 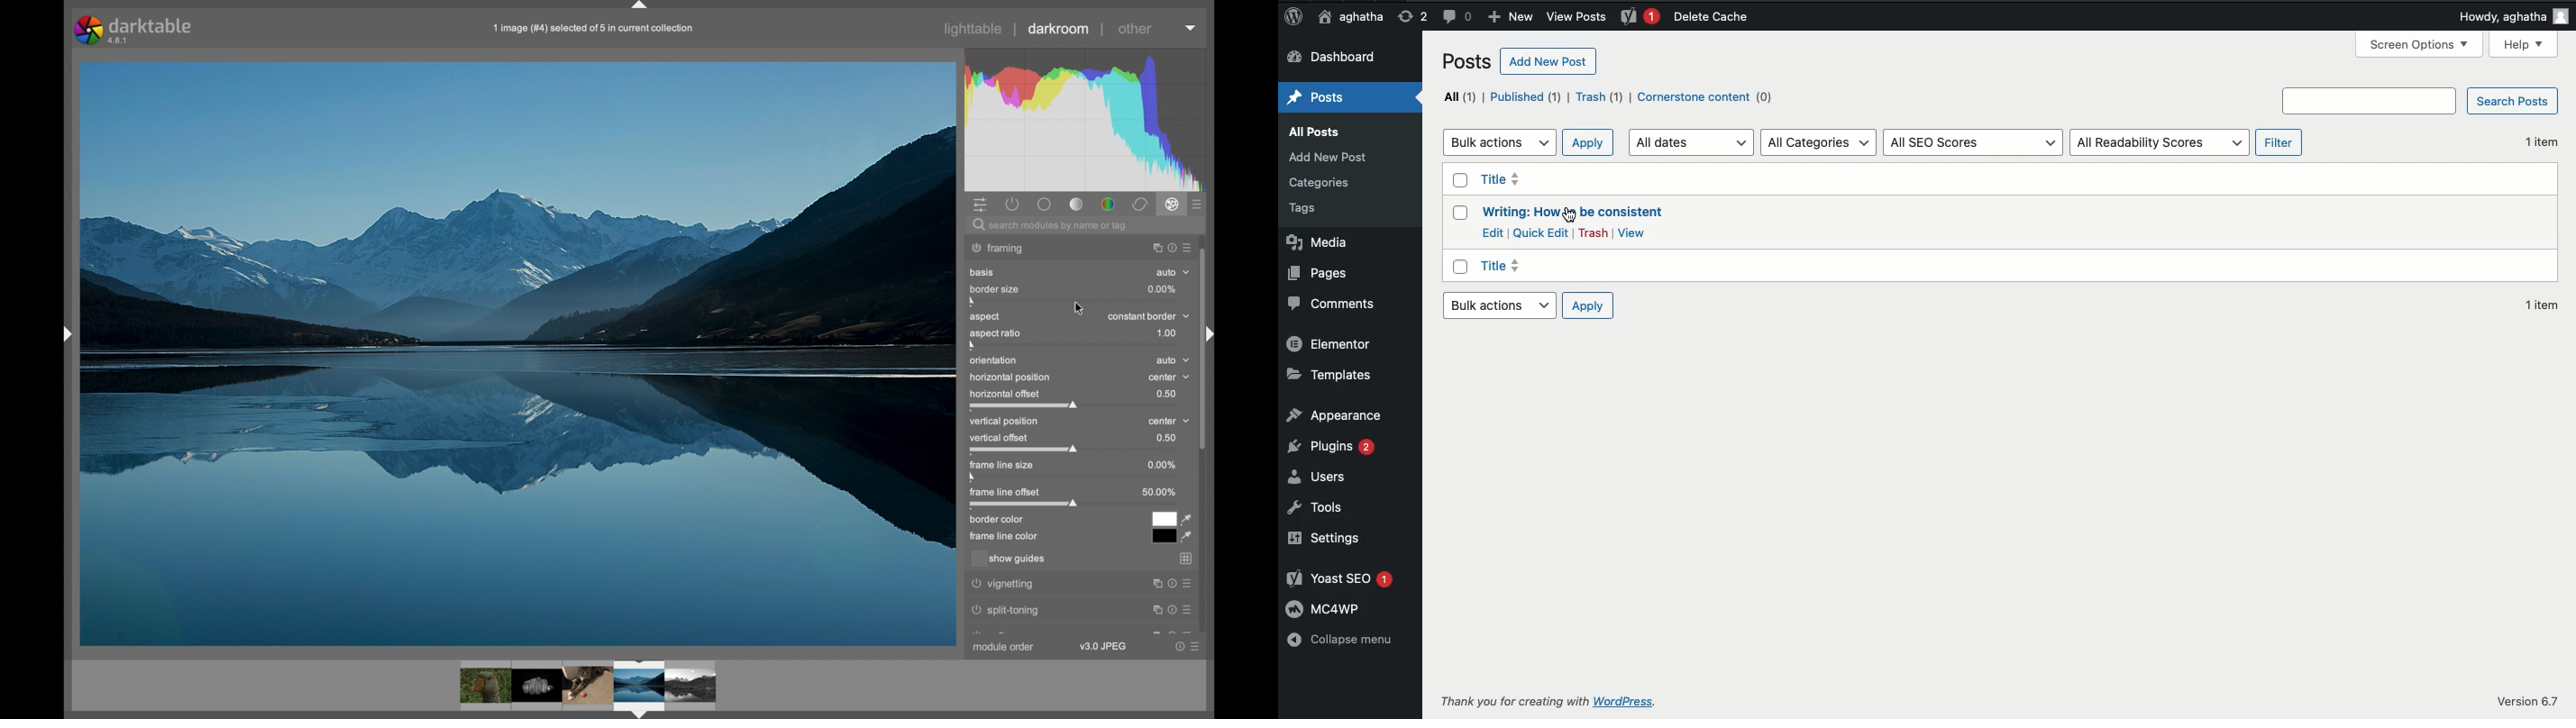 I want to click on center dropdown, so click(x=1171, y=421).